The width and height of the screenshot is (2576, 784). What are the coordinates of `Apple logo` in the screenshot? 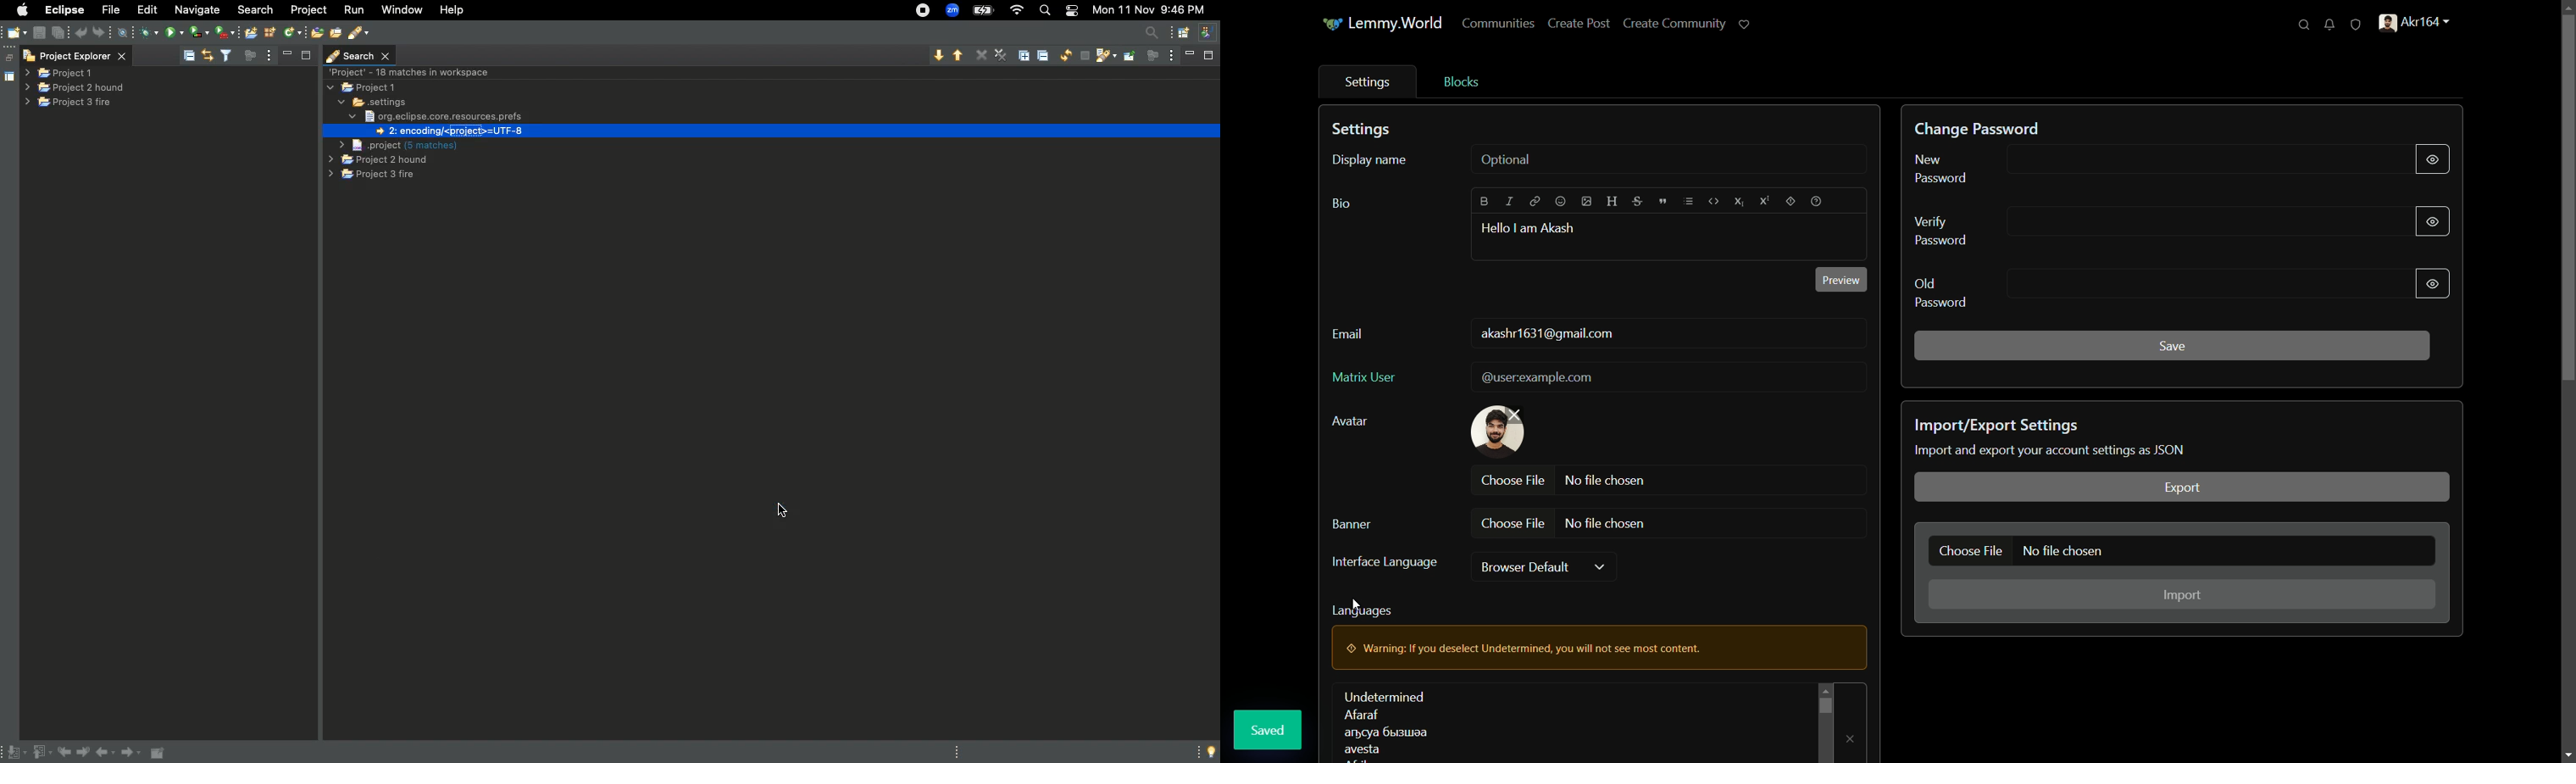 It's located at (23, 9).